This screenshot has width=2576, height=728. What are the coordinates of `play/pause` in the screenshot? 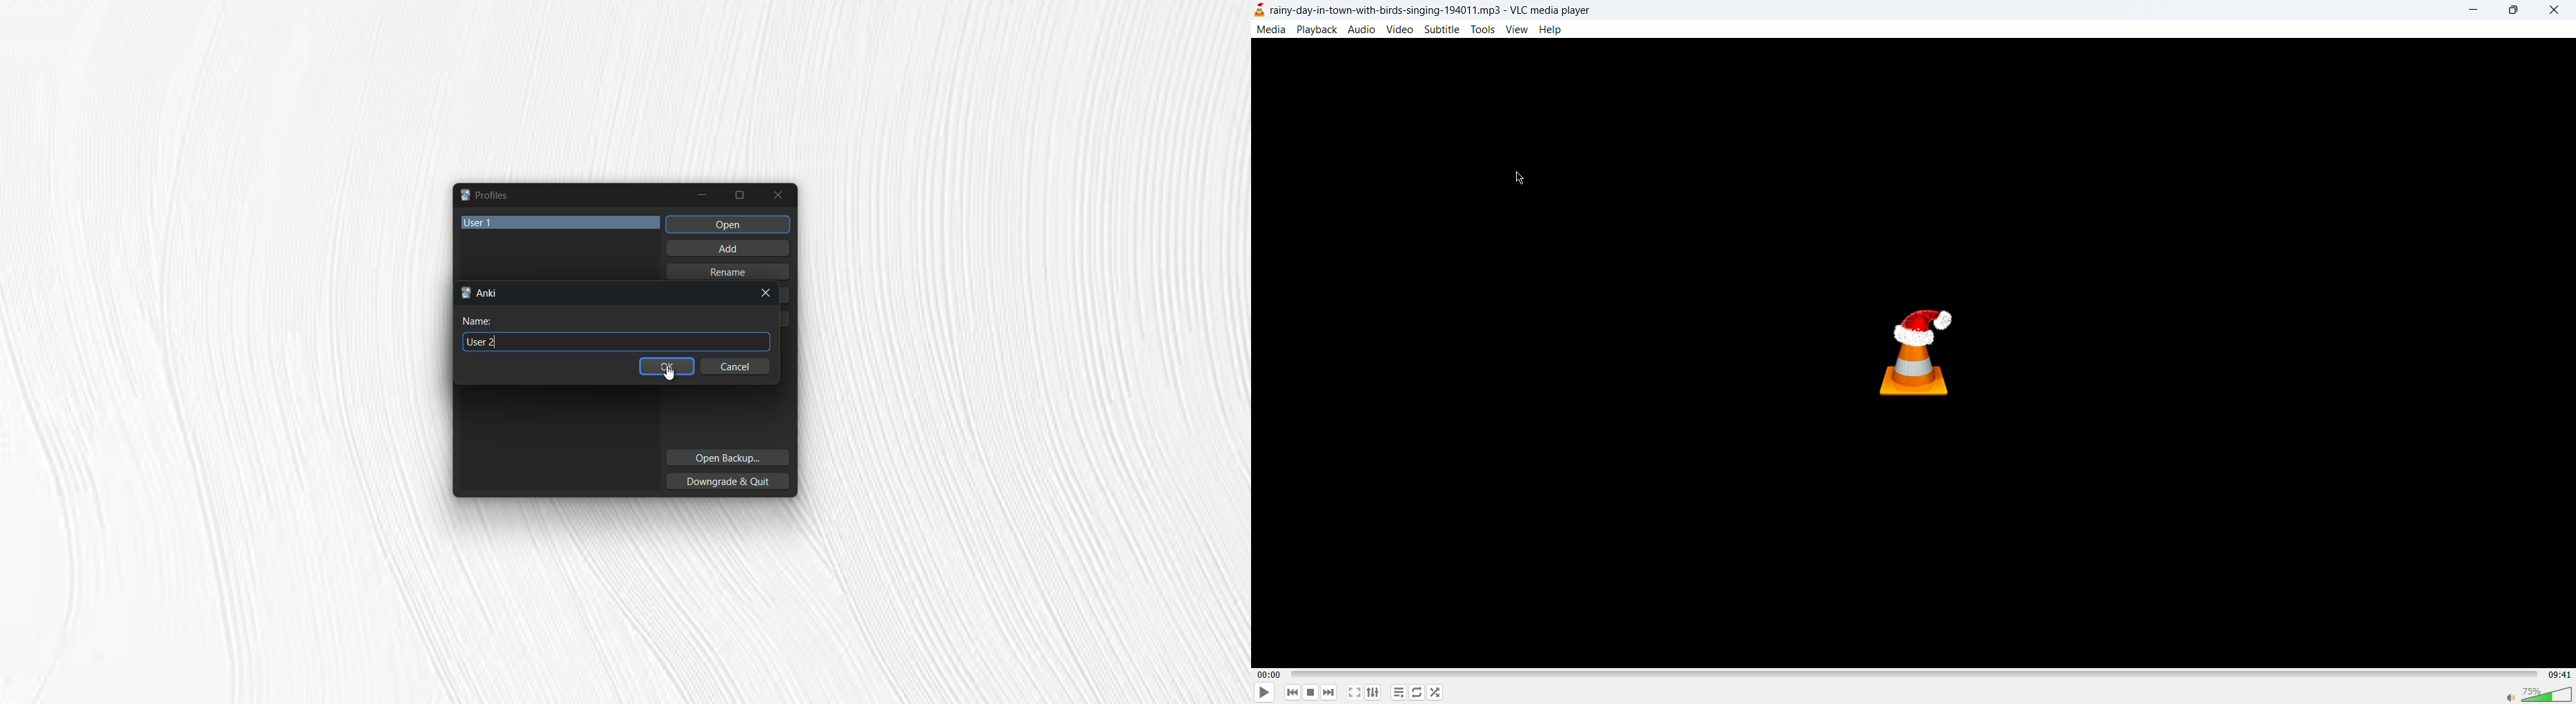 It's located at (1265, 693).